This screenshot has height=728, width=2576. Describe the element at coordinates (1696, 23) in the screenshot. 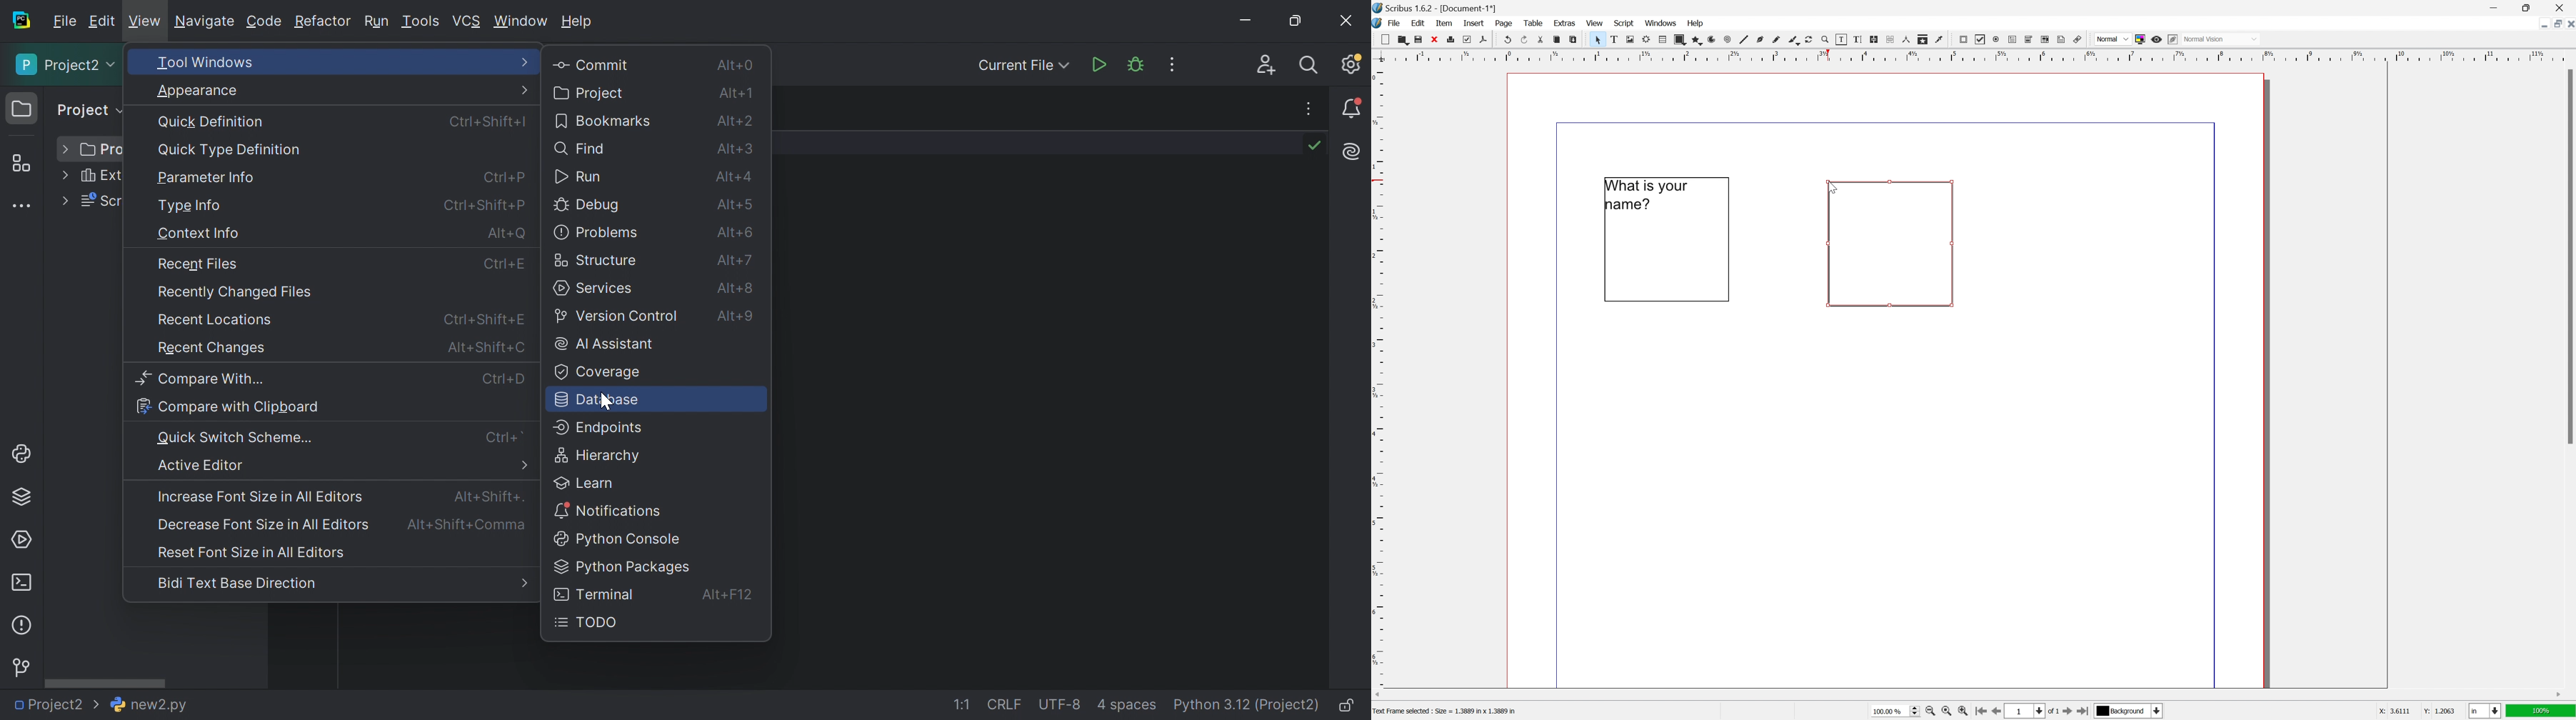

I see `help` at that location.